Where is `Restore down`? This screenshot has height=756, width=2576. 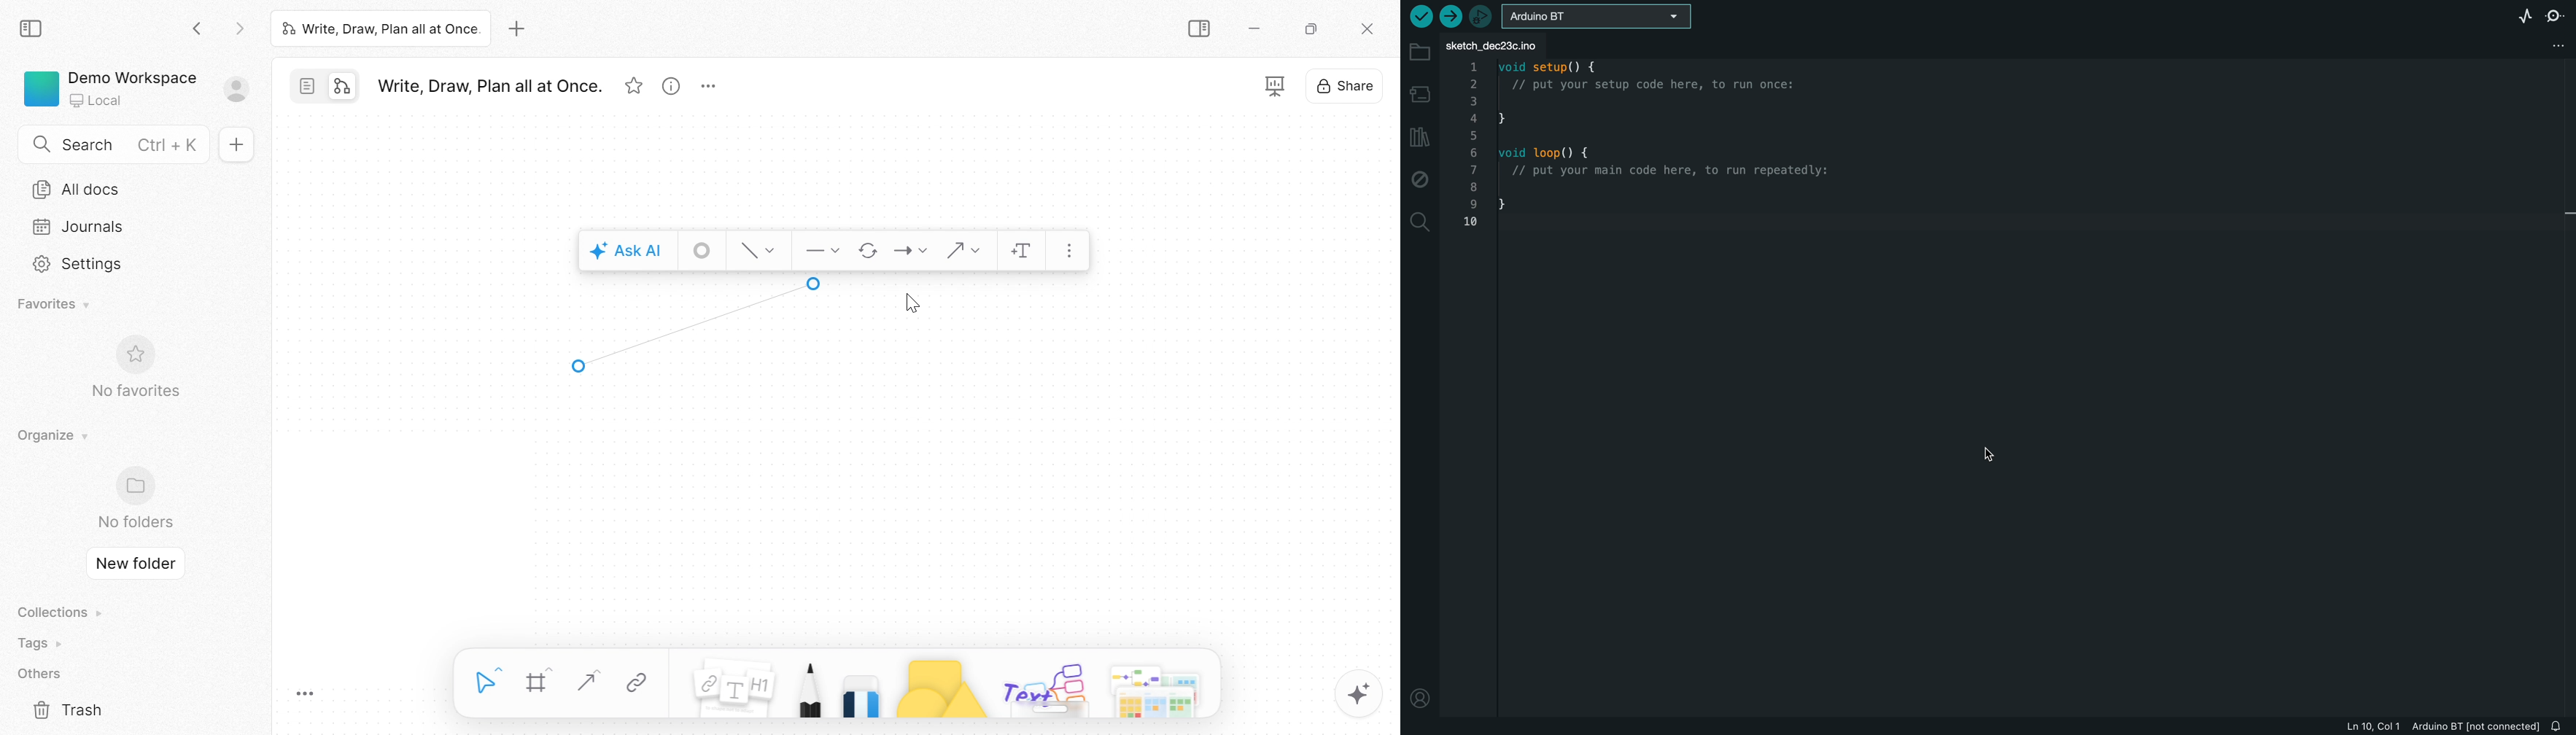
Restore down is located at coordinates (1311, 31).